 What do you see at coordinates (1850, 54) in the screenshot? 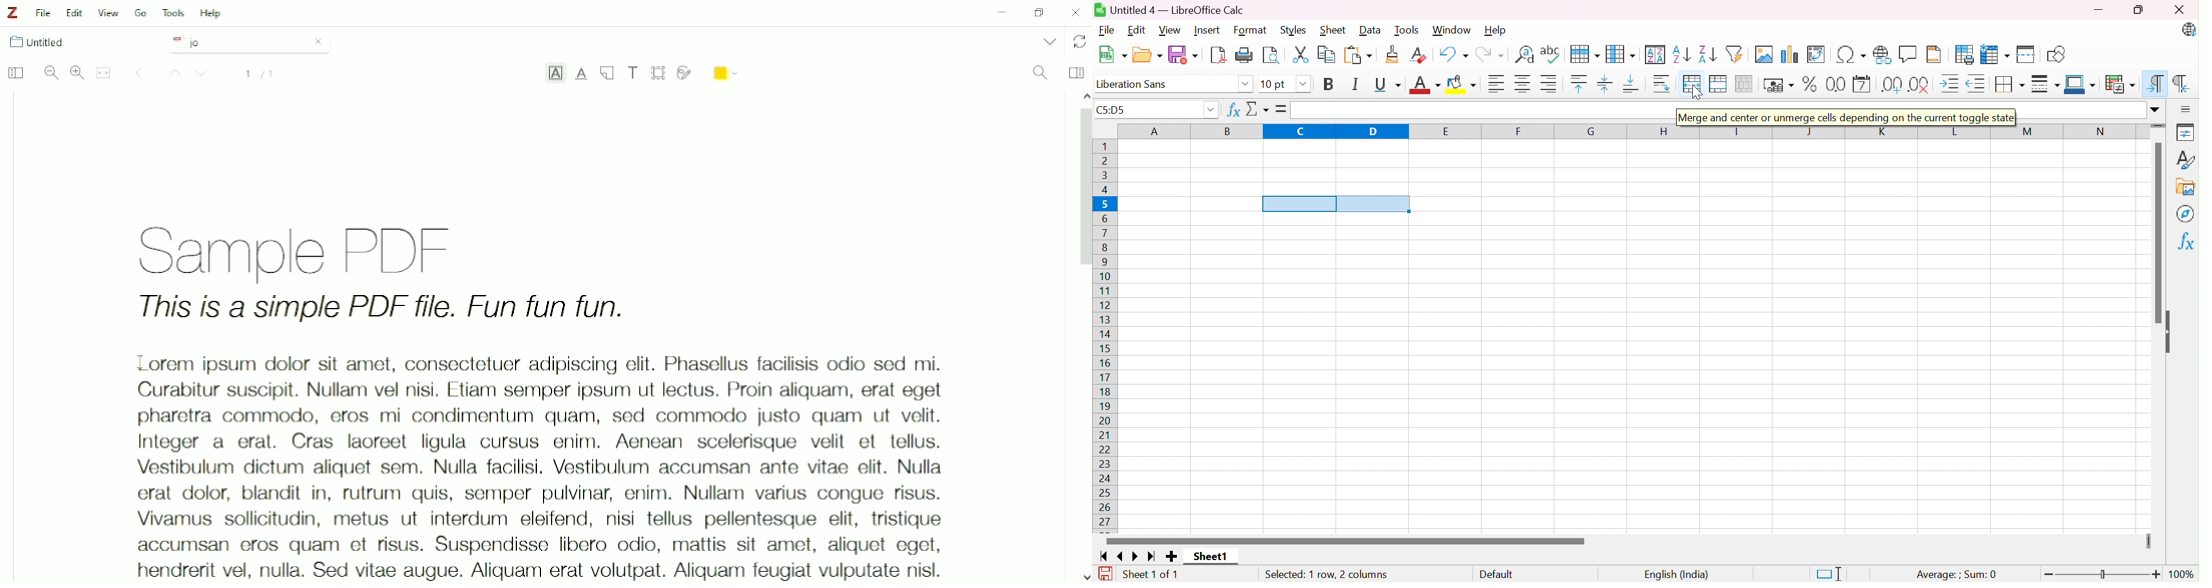
I see `Insert Special Characters` at bounding box center [1850, 54].